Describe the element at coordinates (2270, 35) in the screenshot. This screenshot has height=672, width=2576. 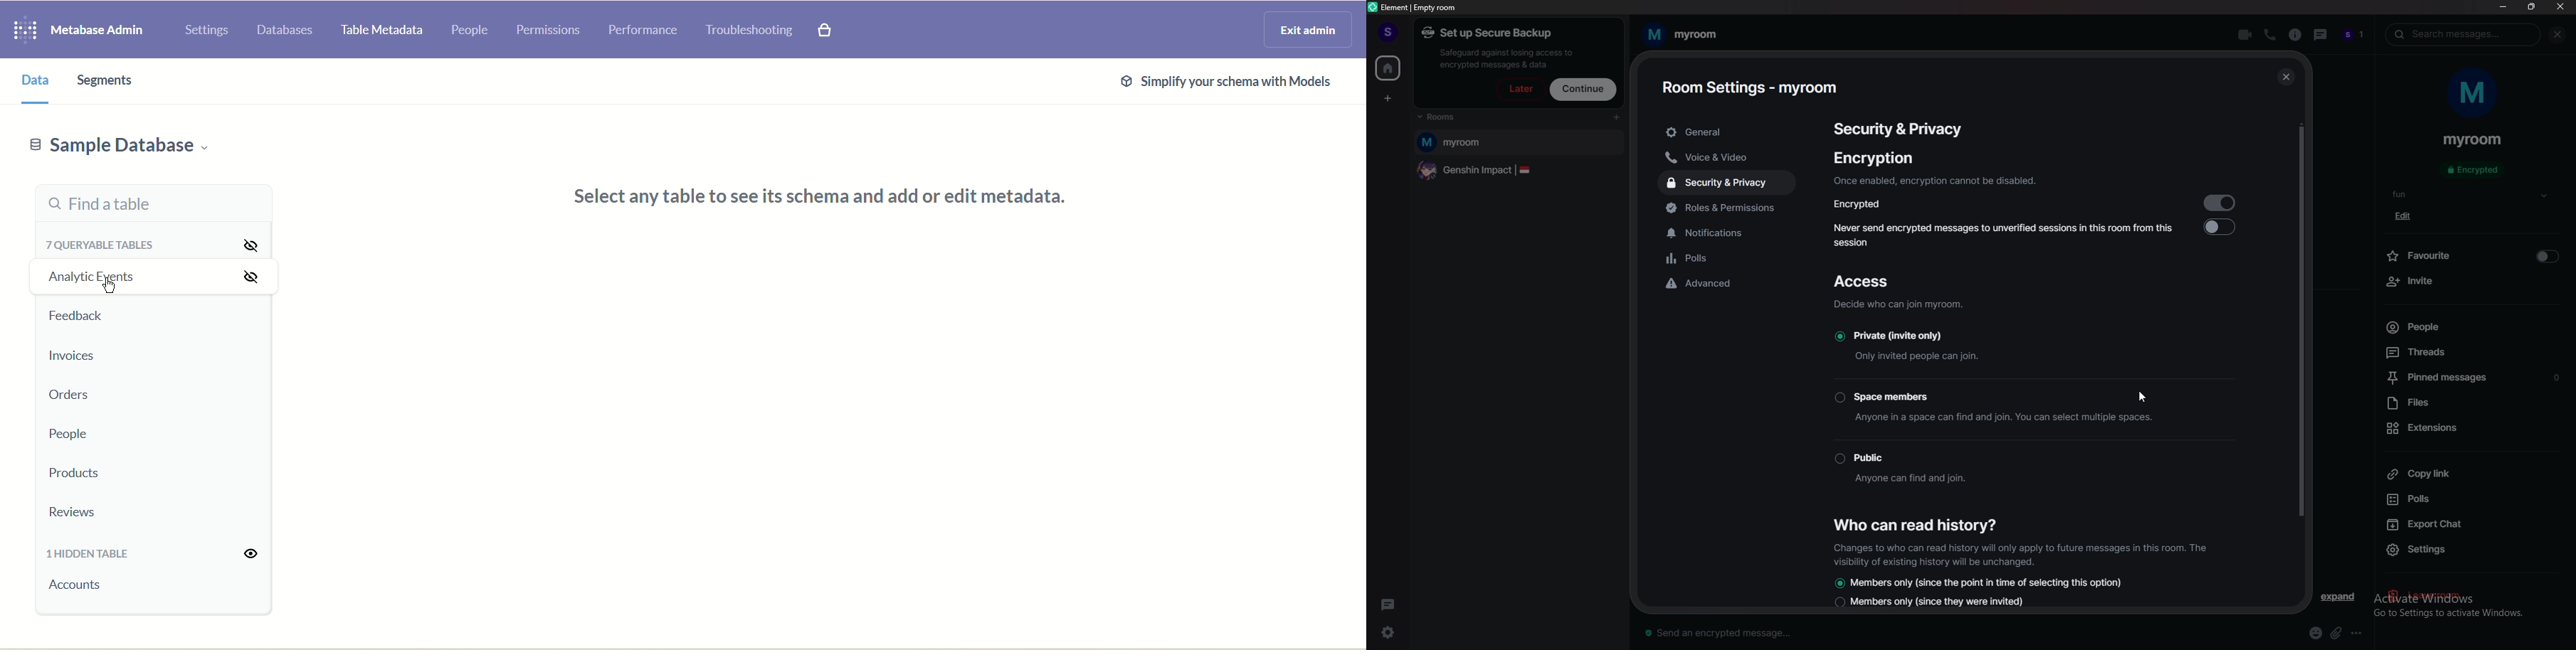
I see `voice call` at that location.